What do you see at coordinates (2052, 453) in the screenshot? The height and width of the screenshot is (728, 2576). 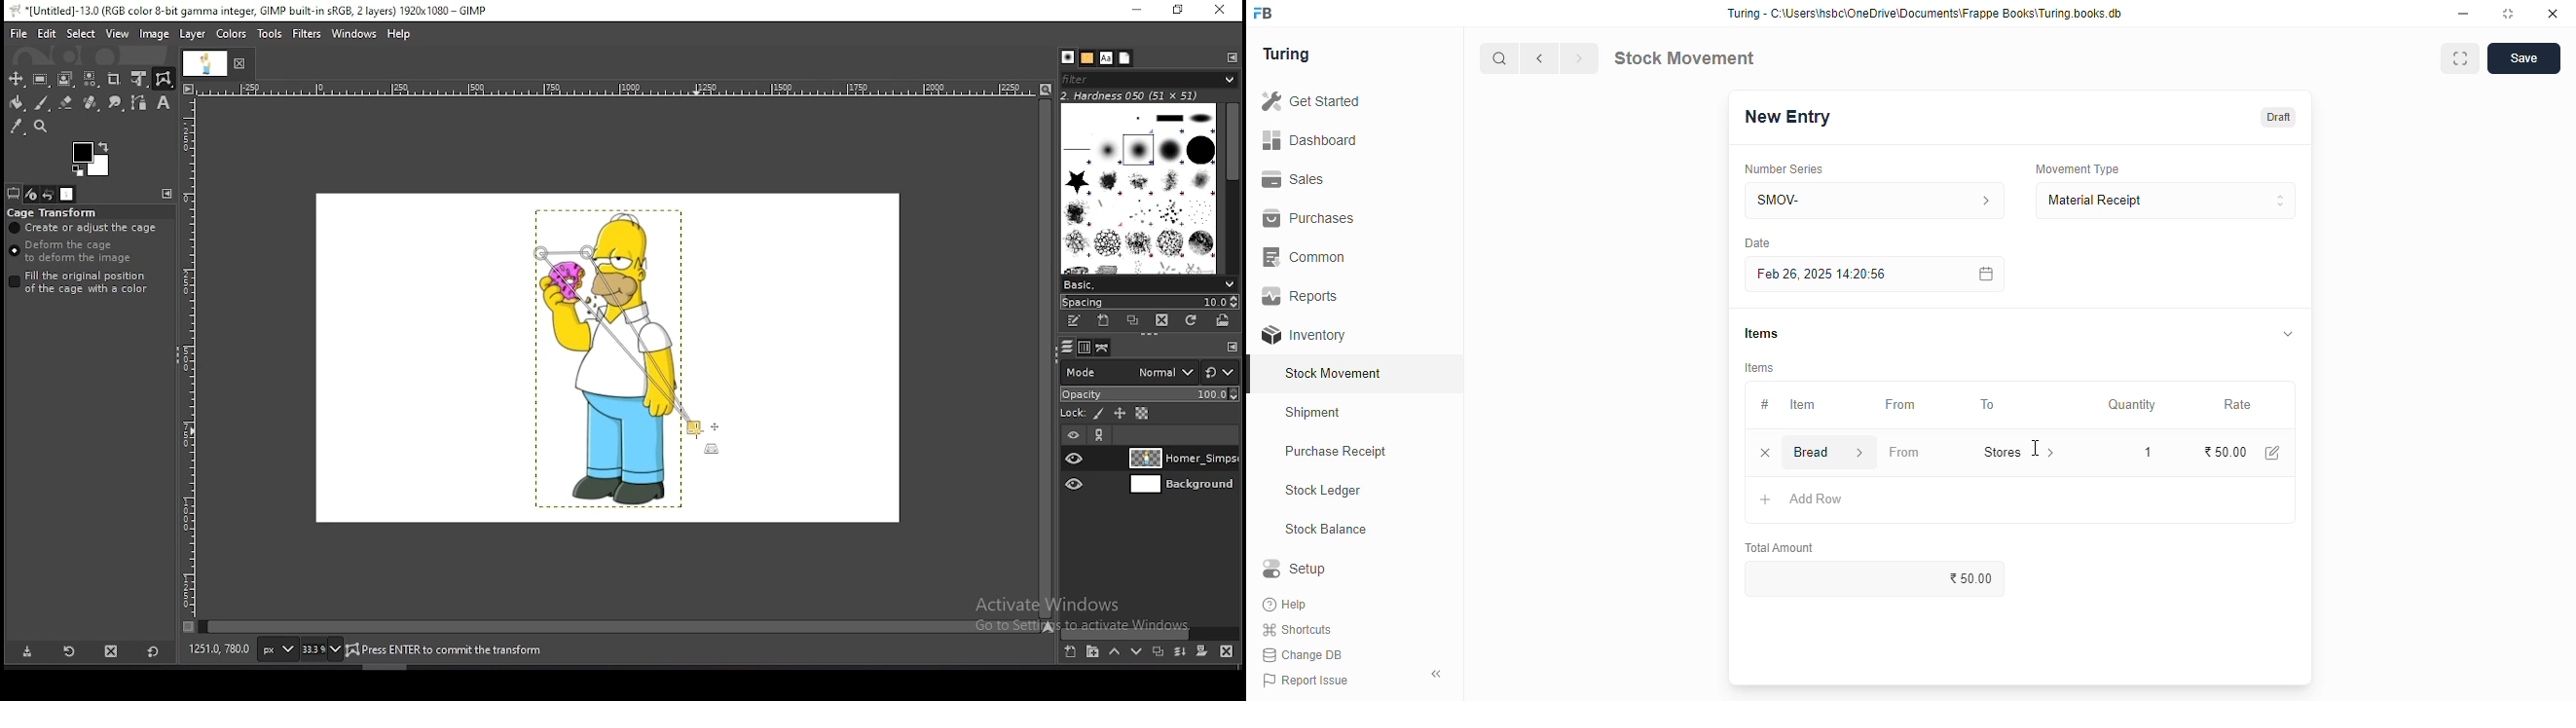 I see `store information` at bounding box center [2052, 453].